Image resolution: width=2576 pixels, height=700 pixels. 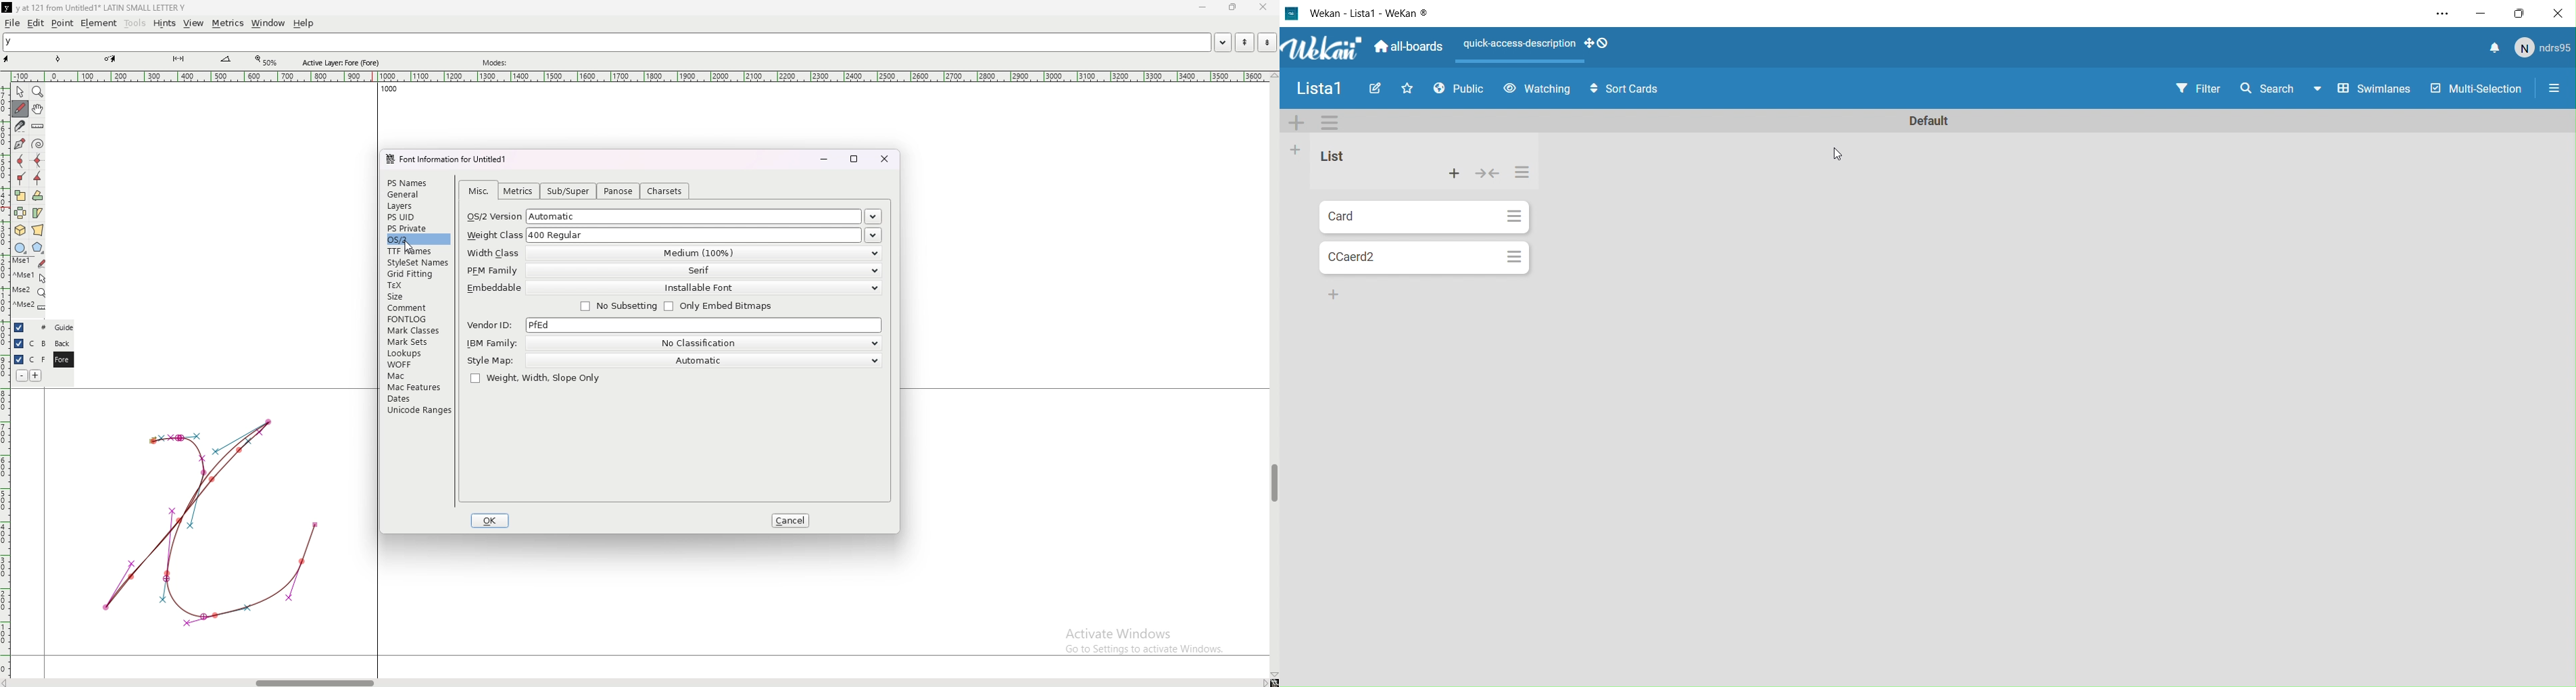 What do you see at coordinates (344, 63) in the screenshot?
I see `active layer` at bounding box center [344, 63].